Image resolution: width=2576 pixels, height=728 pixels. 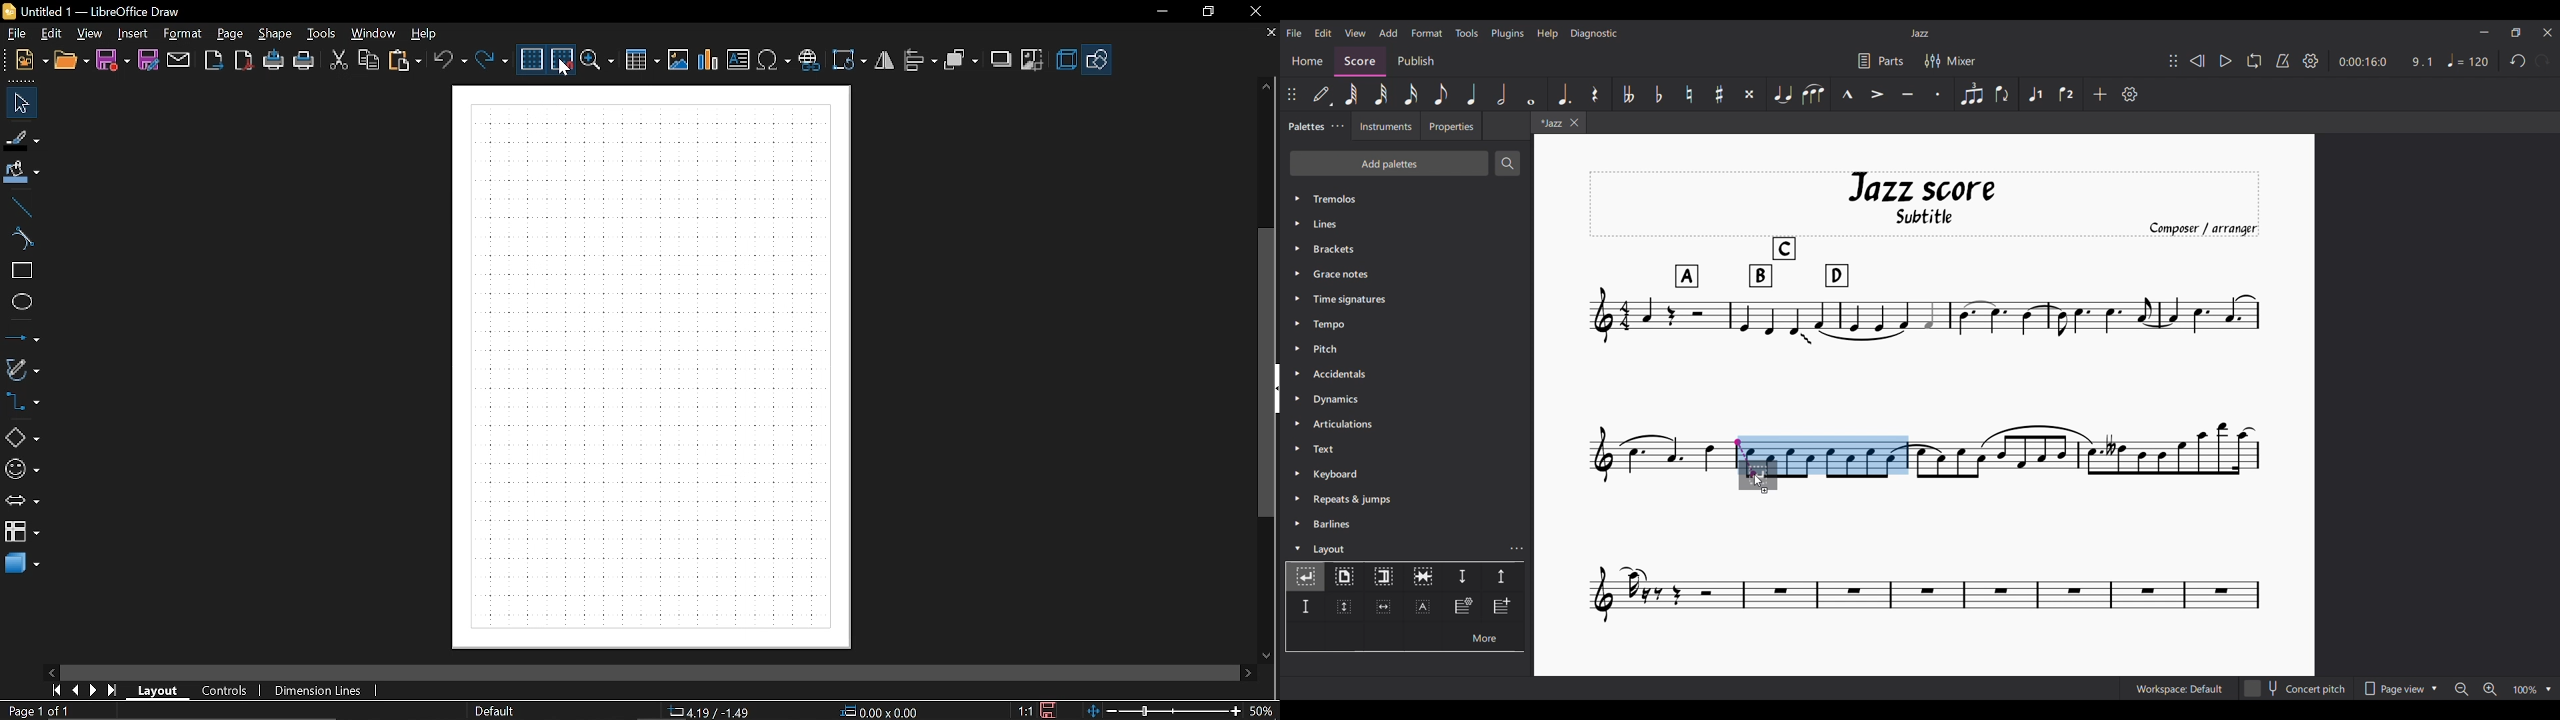 I want to click on go to last page, so click(x=115, y=690).